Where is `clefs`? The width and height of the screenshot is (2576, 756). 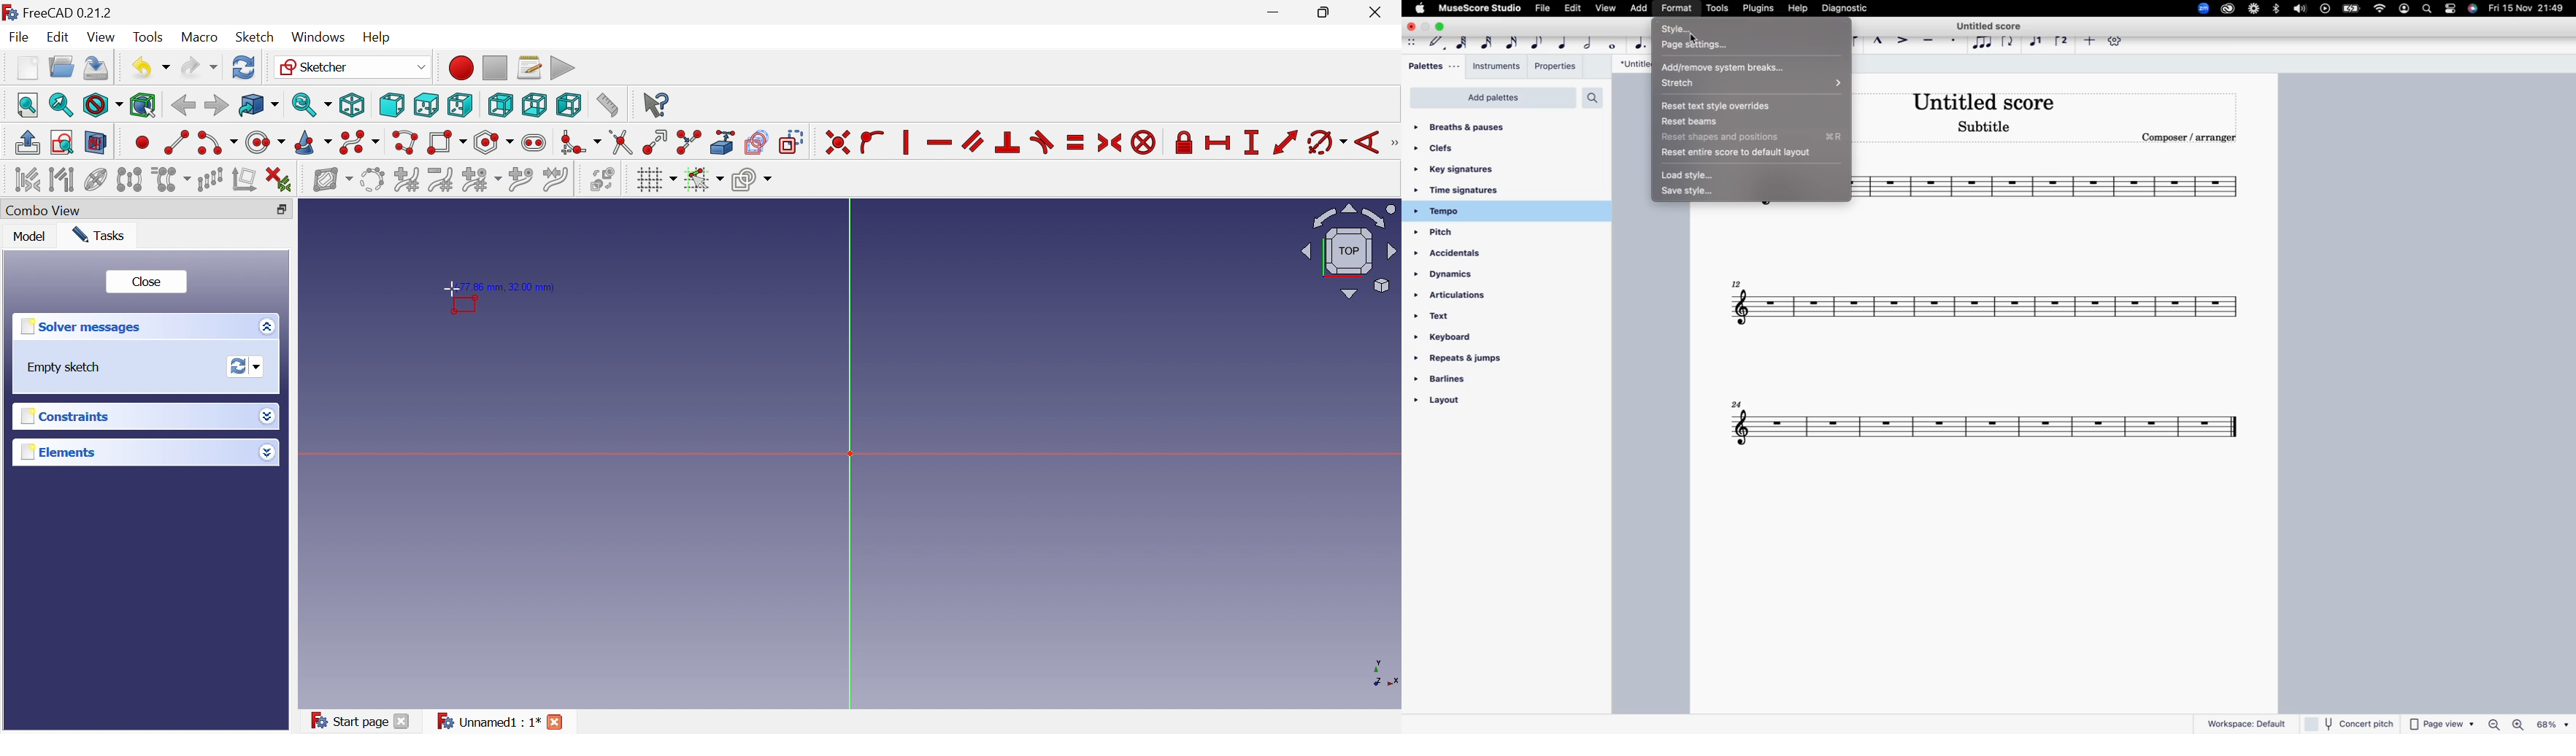
clefs is located at coordinates (1458, 148).